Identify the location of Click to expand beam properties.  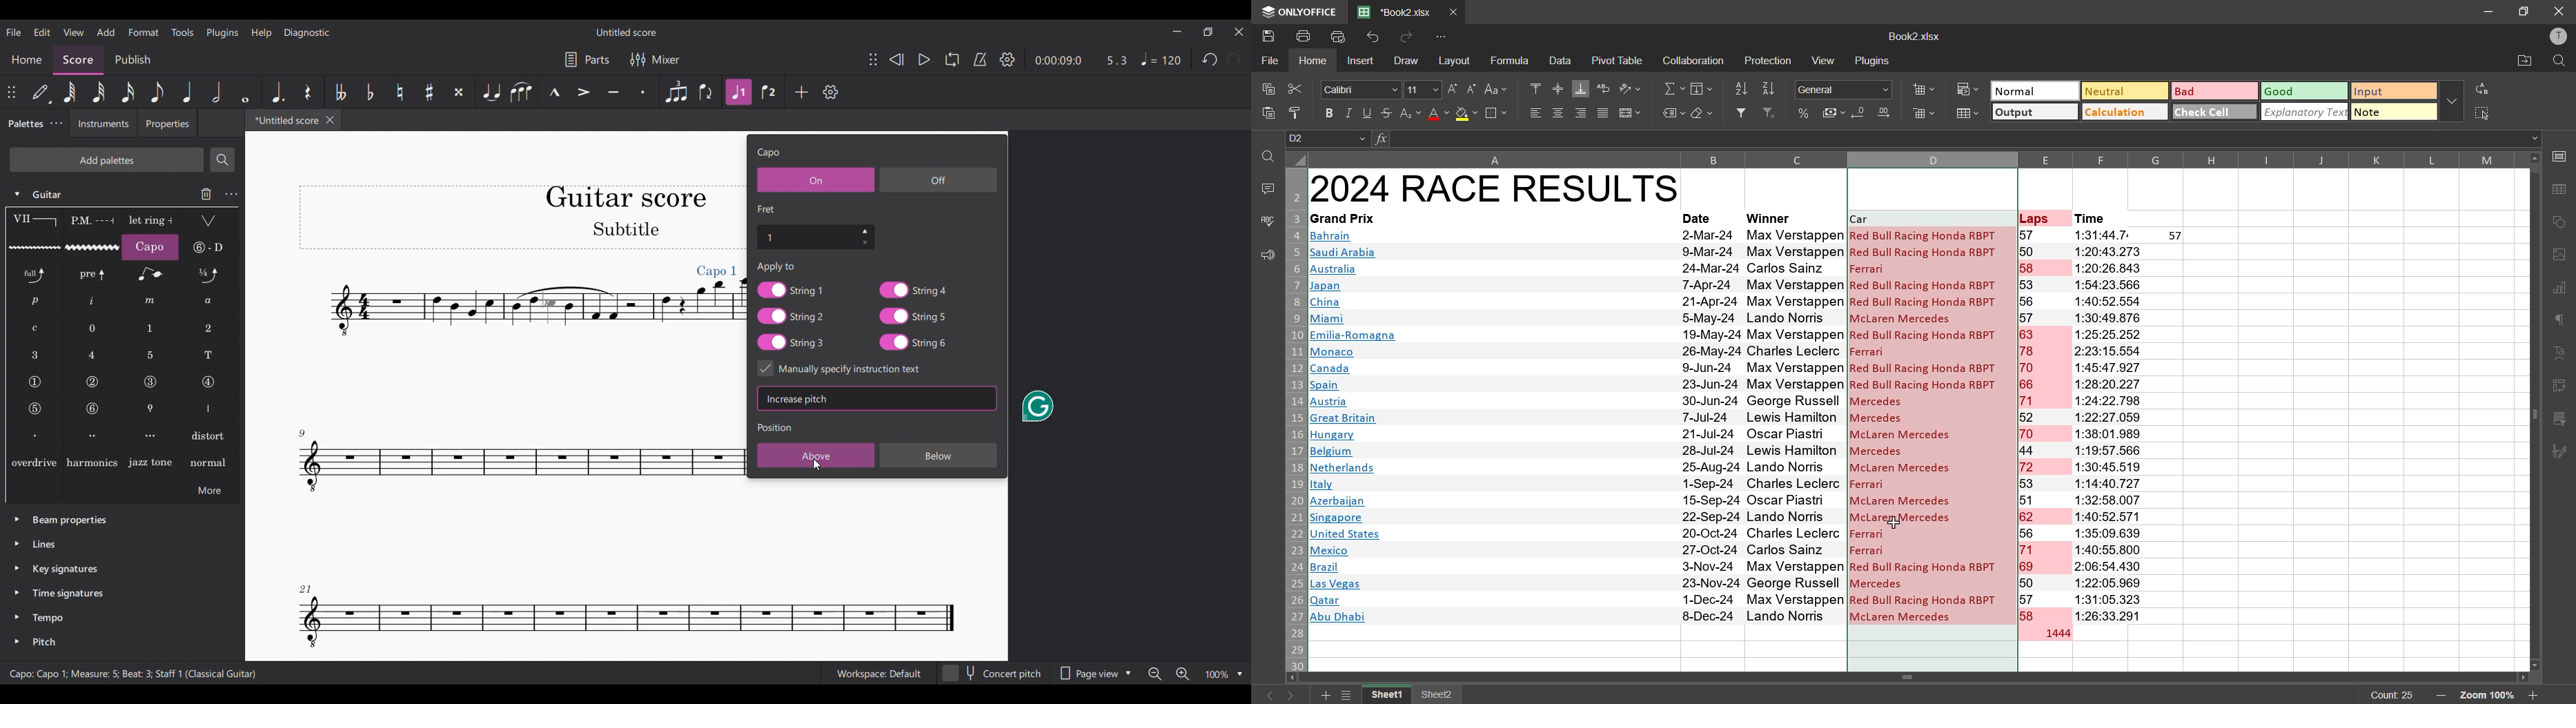
(17, 519).